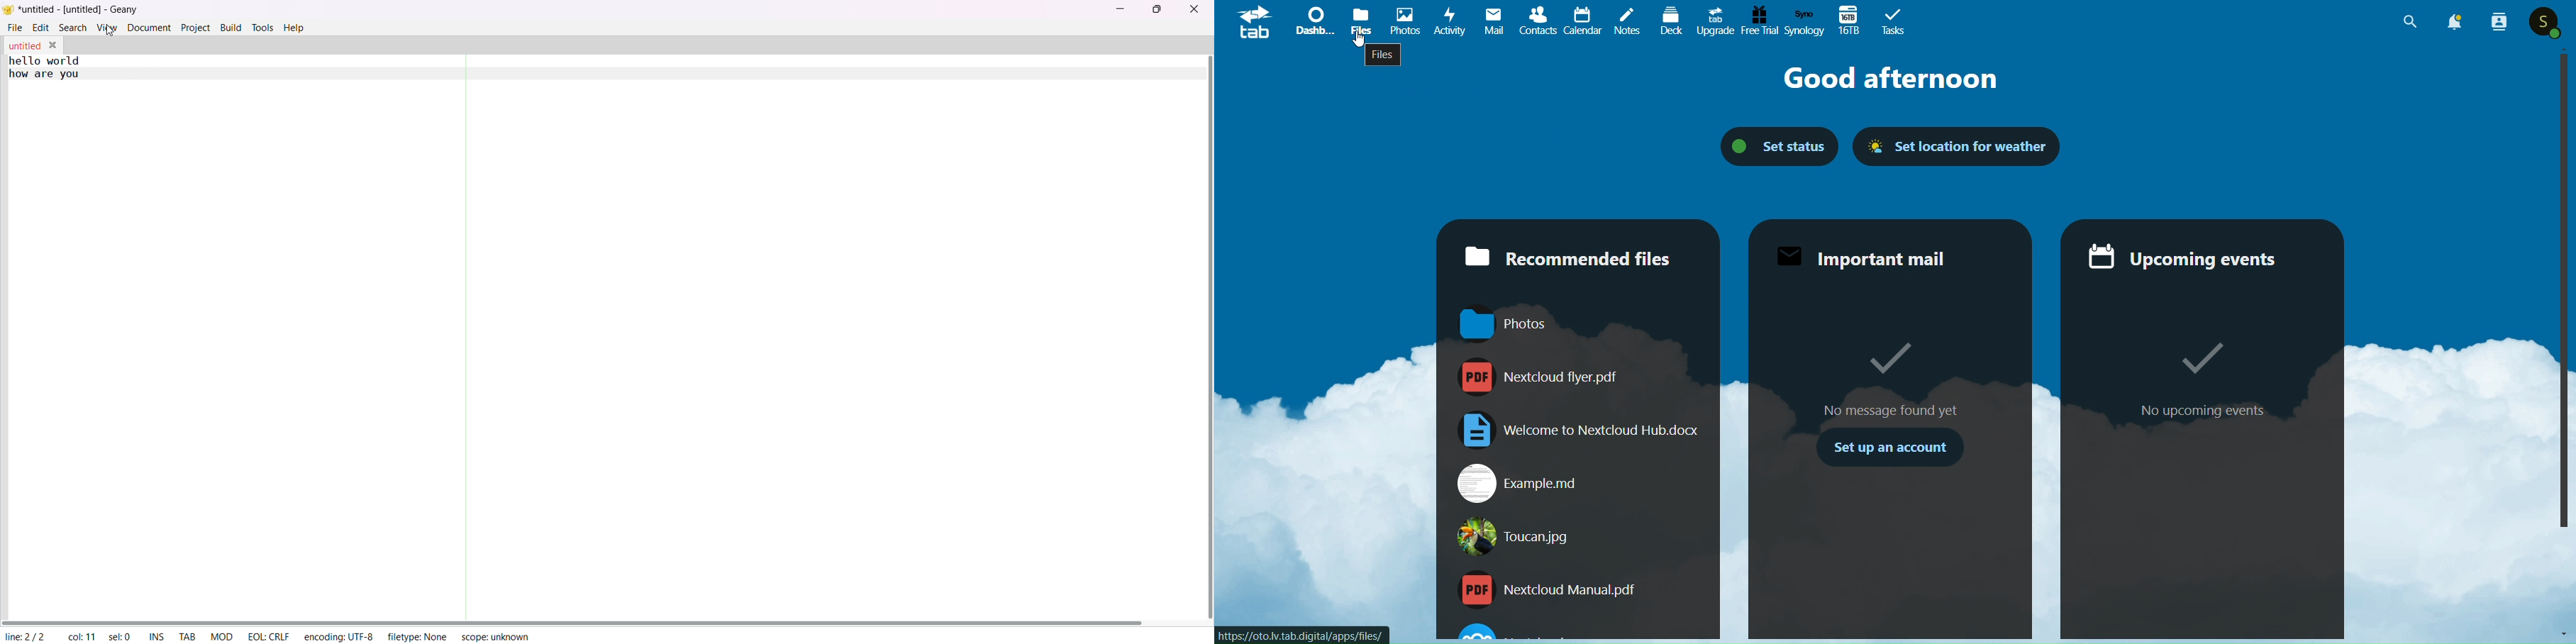 Image resolution: width=2576 pixels, height=644 pixels. What do you see at coordinates (1579, 326) in the screenshot?
I see `Photos` at bounding box center [1579, 326].